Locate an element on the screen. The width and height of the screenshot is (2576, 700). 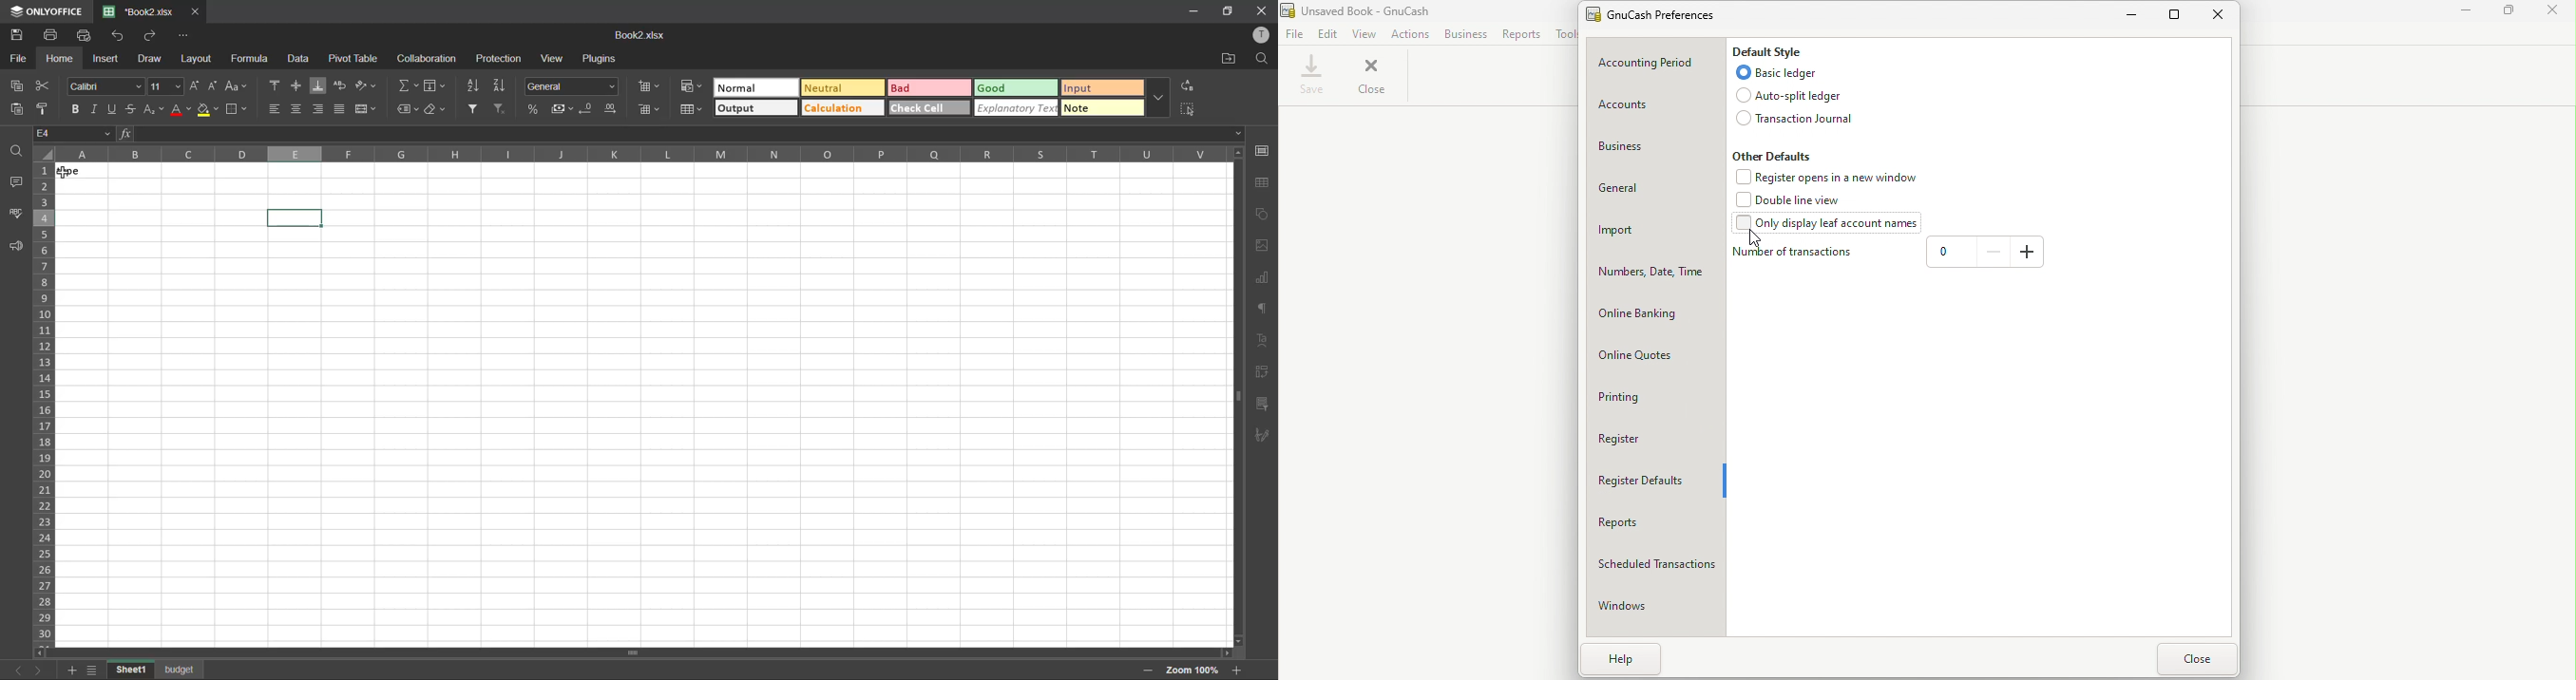
row numbers is located at coordinates (44, 404).